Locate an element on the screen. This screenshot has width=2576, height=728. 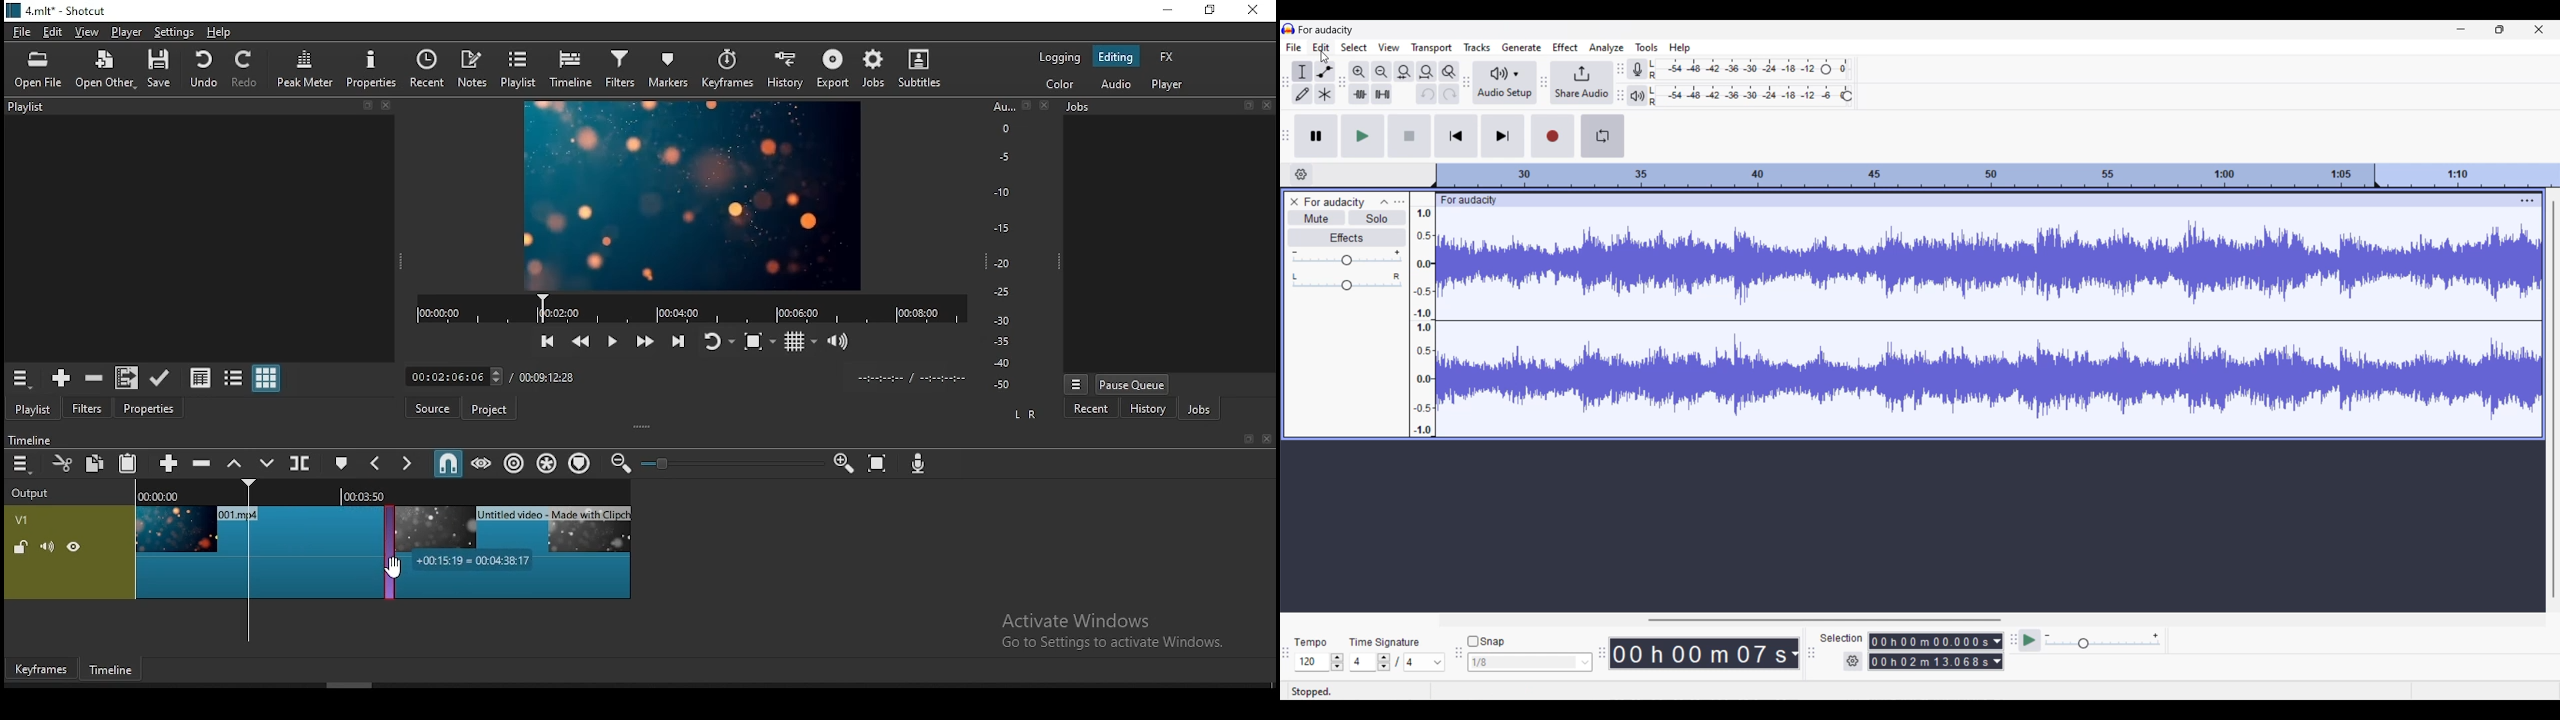
Mute is located at coordinates (1316, 218).